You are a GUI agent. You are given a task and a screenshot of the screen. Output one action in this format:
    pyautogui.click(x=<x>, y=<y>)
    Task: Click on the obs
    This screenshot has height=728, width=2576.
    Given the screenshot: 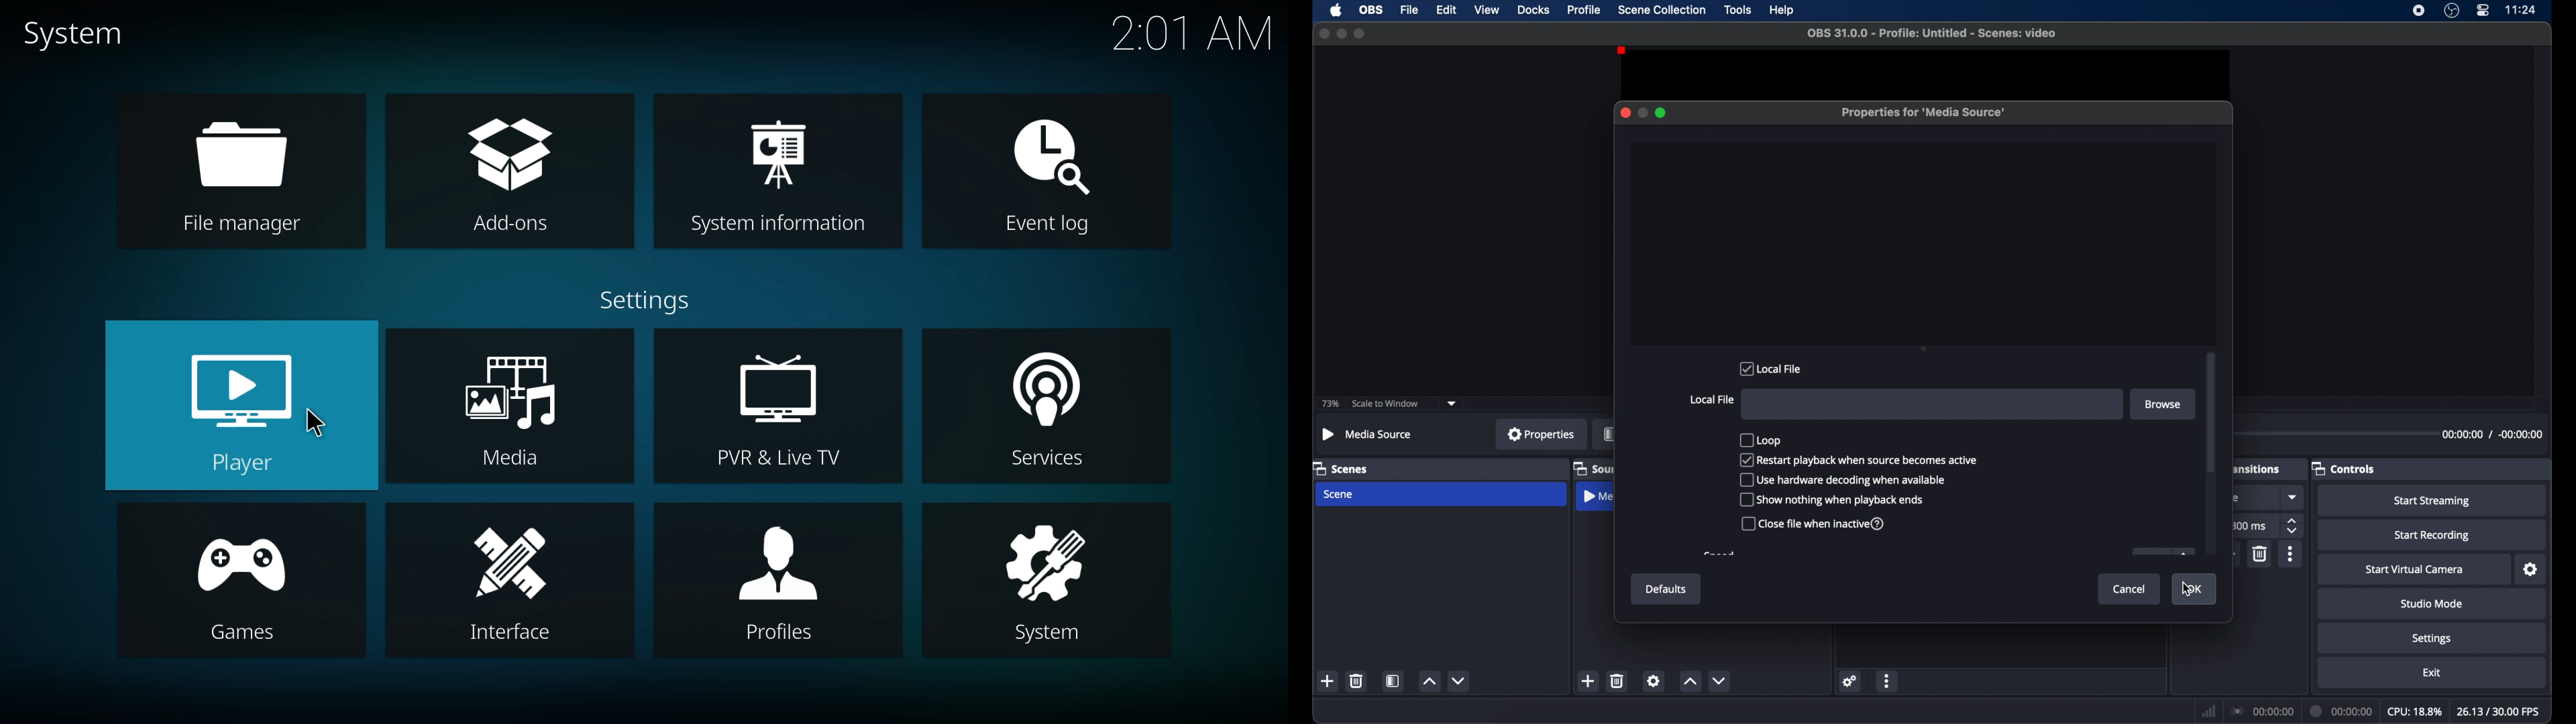 What is the action you would take?
    pyautogui.click(x=1373, y=10)
    